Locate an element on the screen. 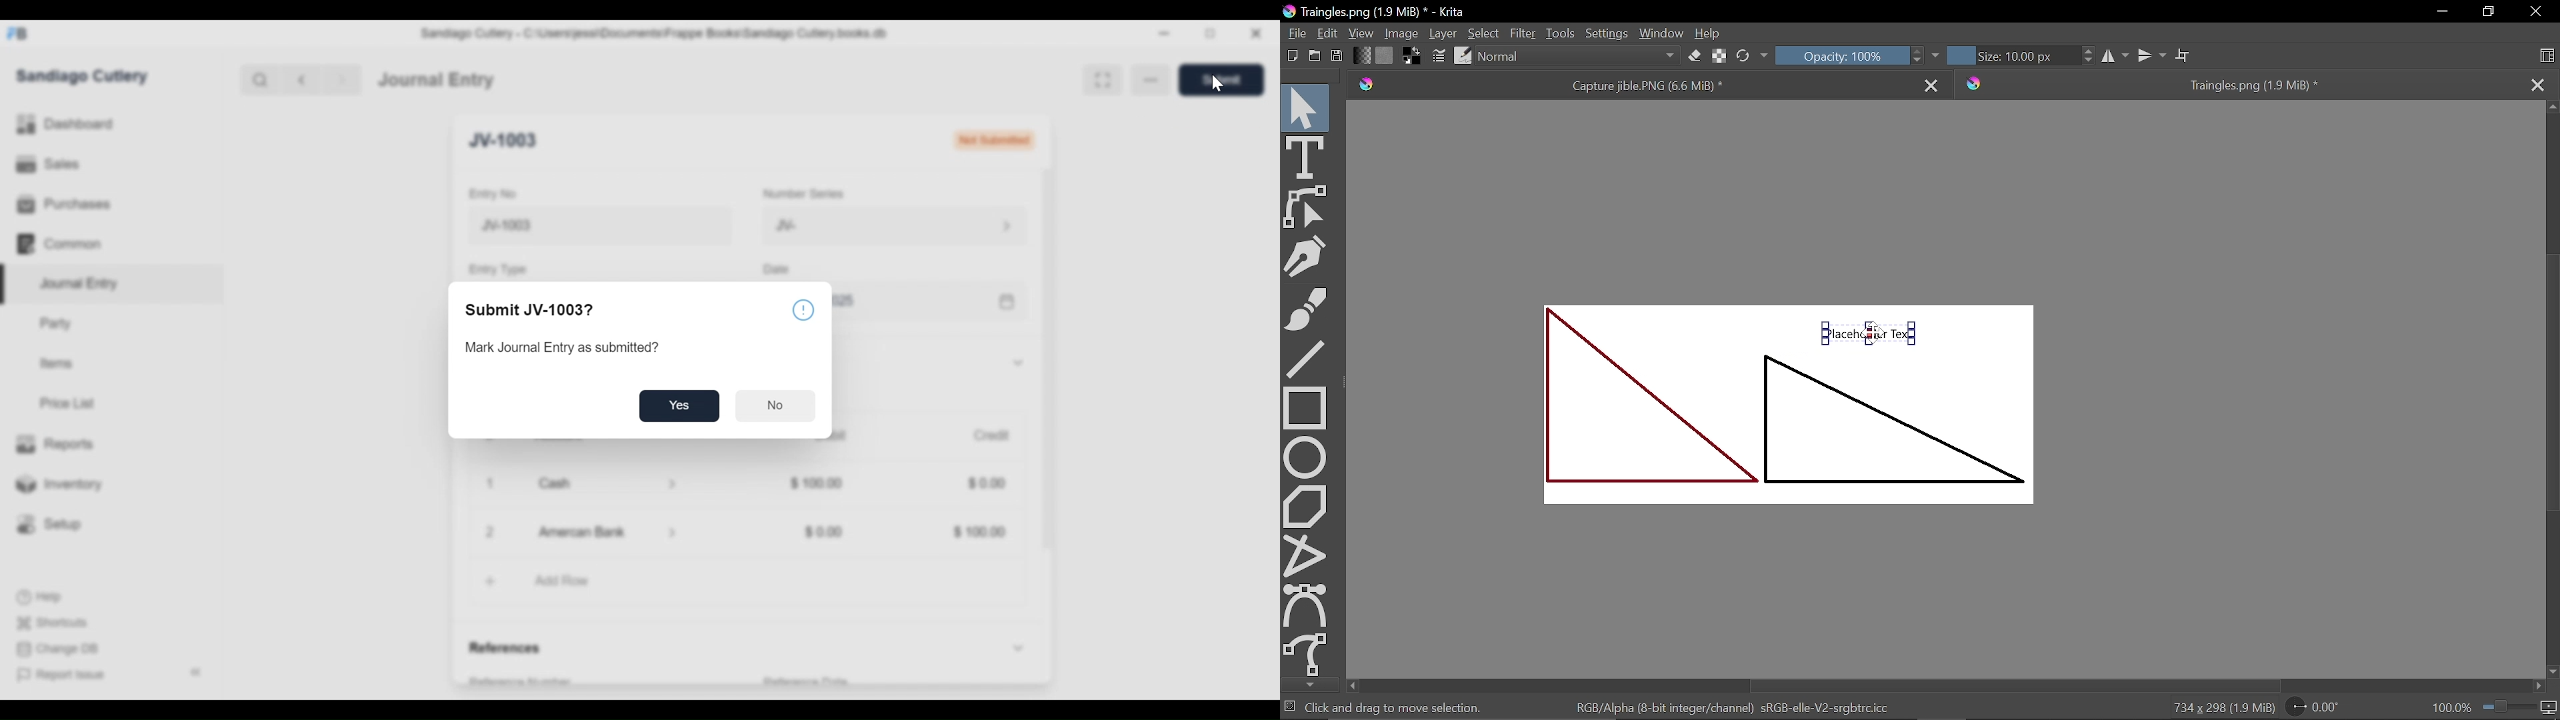 Image resolution: width=2576 pixels, height=728 pixels. File is located at coordinates (1296, 34).